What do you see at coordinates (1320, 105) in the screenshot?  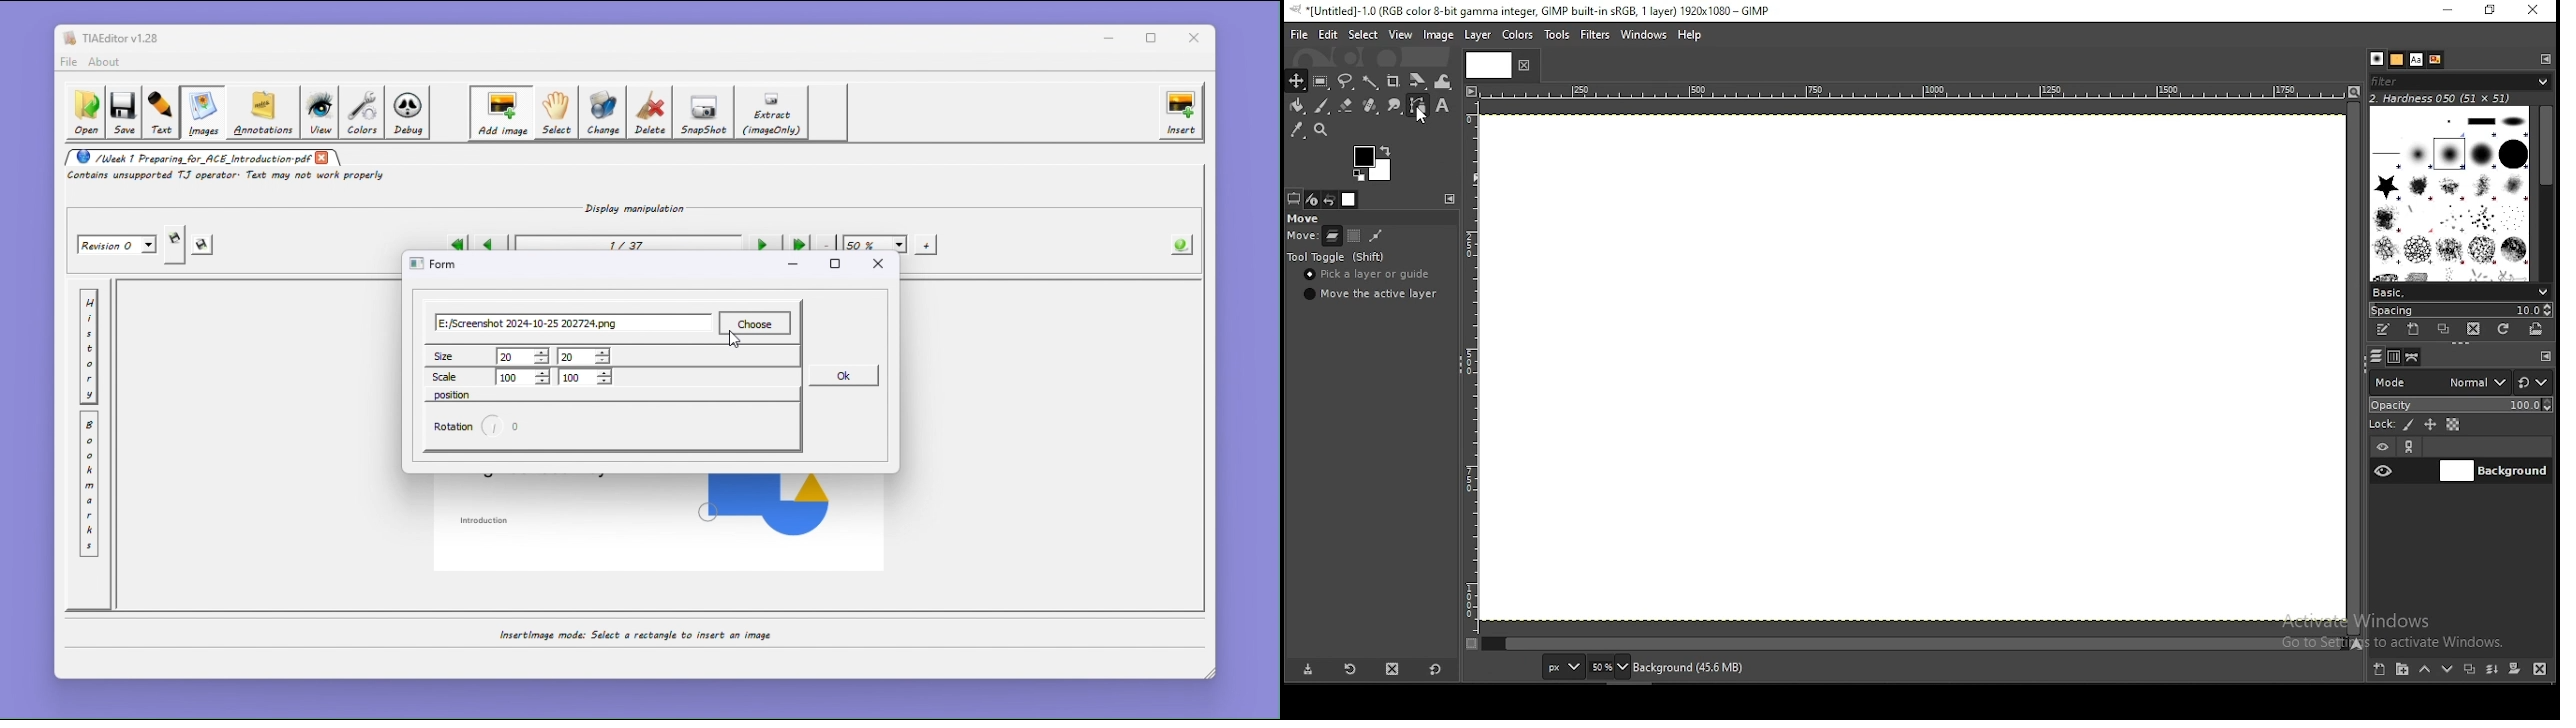 I see `paintbrush tool` at bounding box center [1320, 105].